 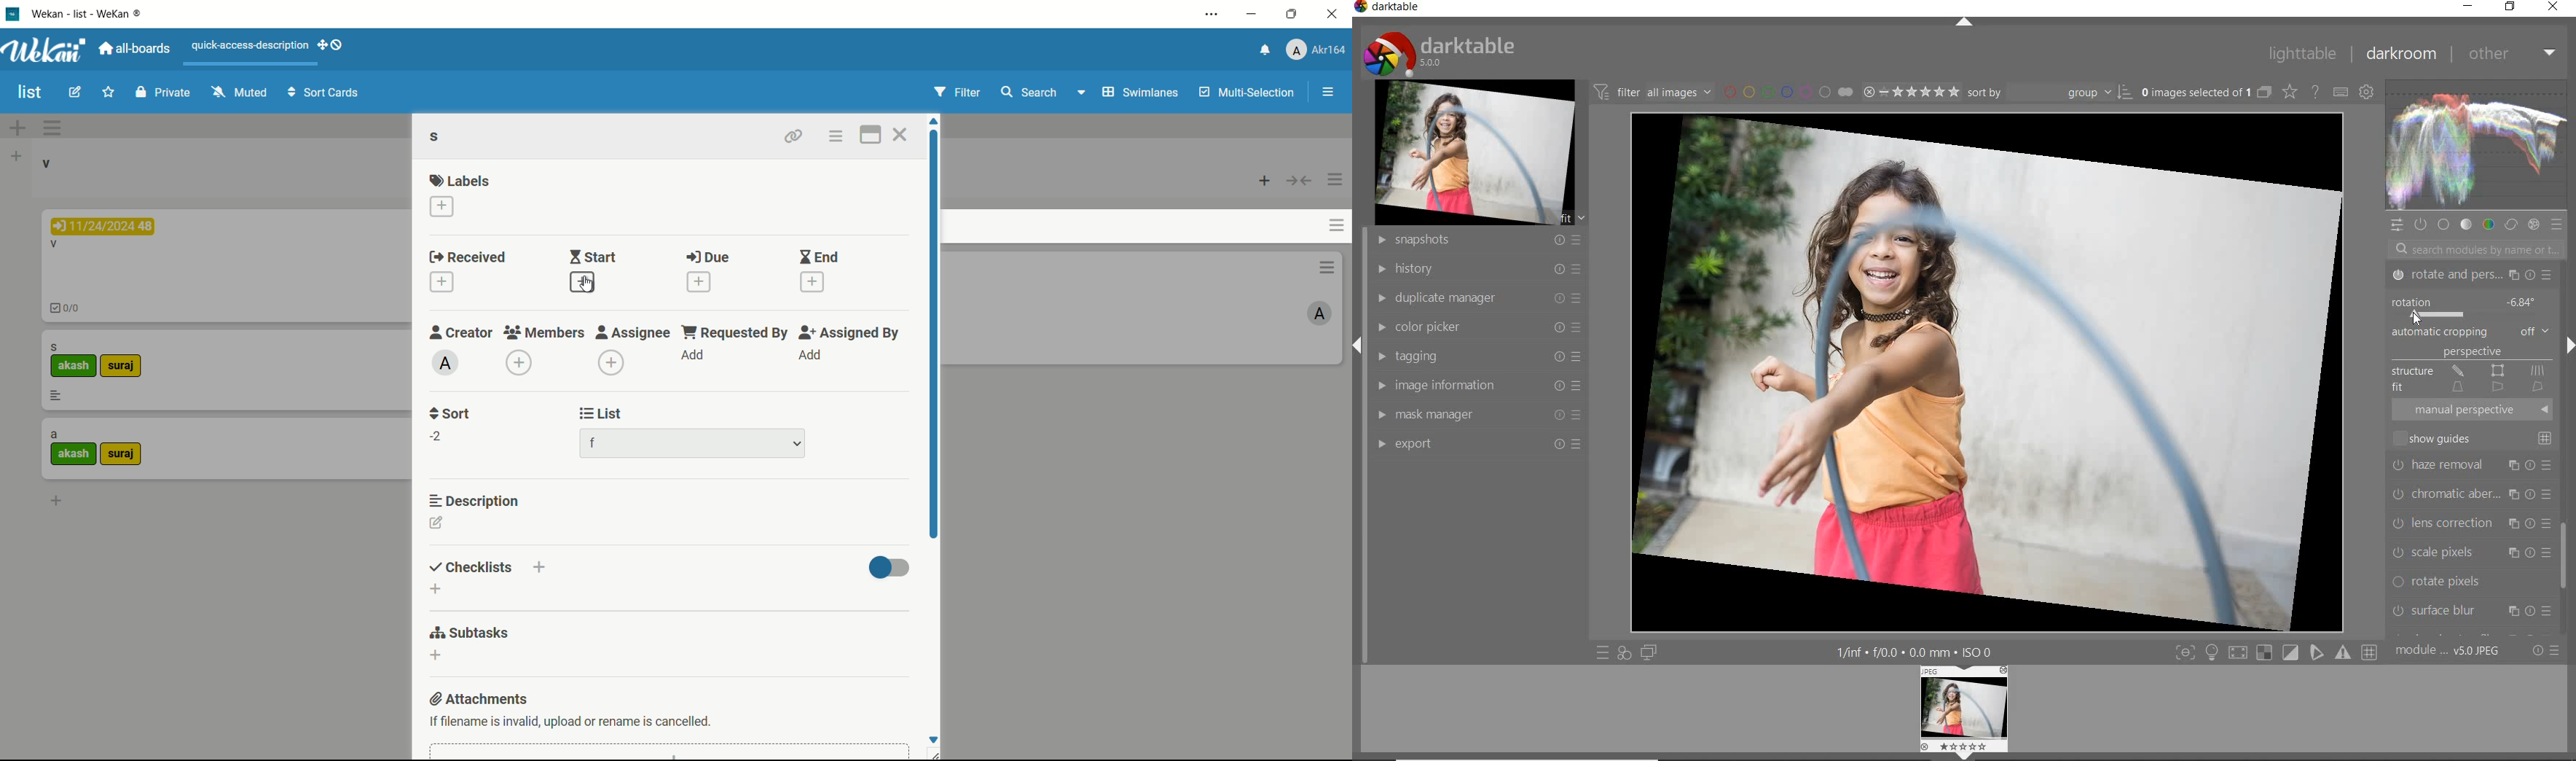 I want to click on scale pixels, so click(x=2467, y=550).